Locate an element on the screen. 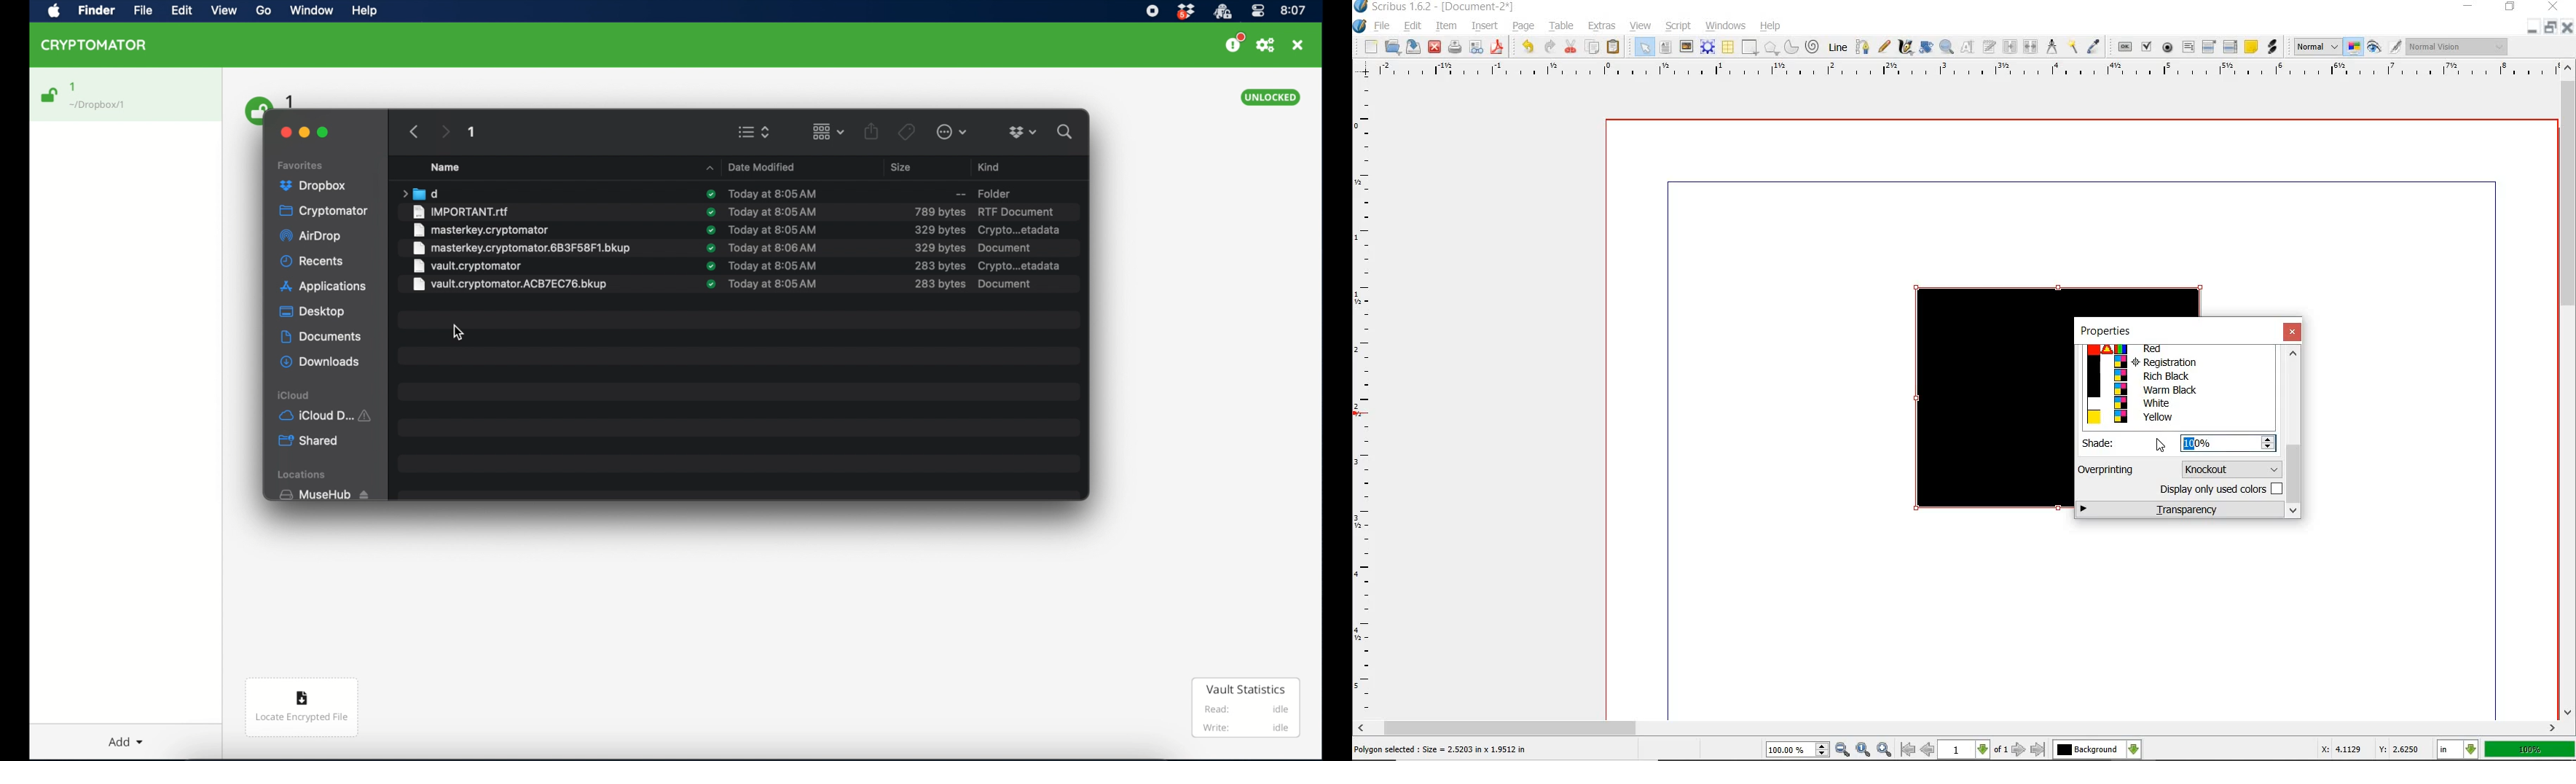  shape is located at coordinates (1750, 47).